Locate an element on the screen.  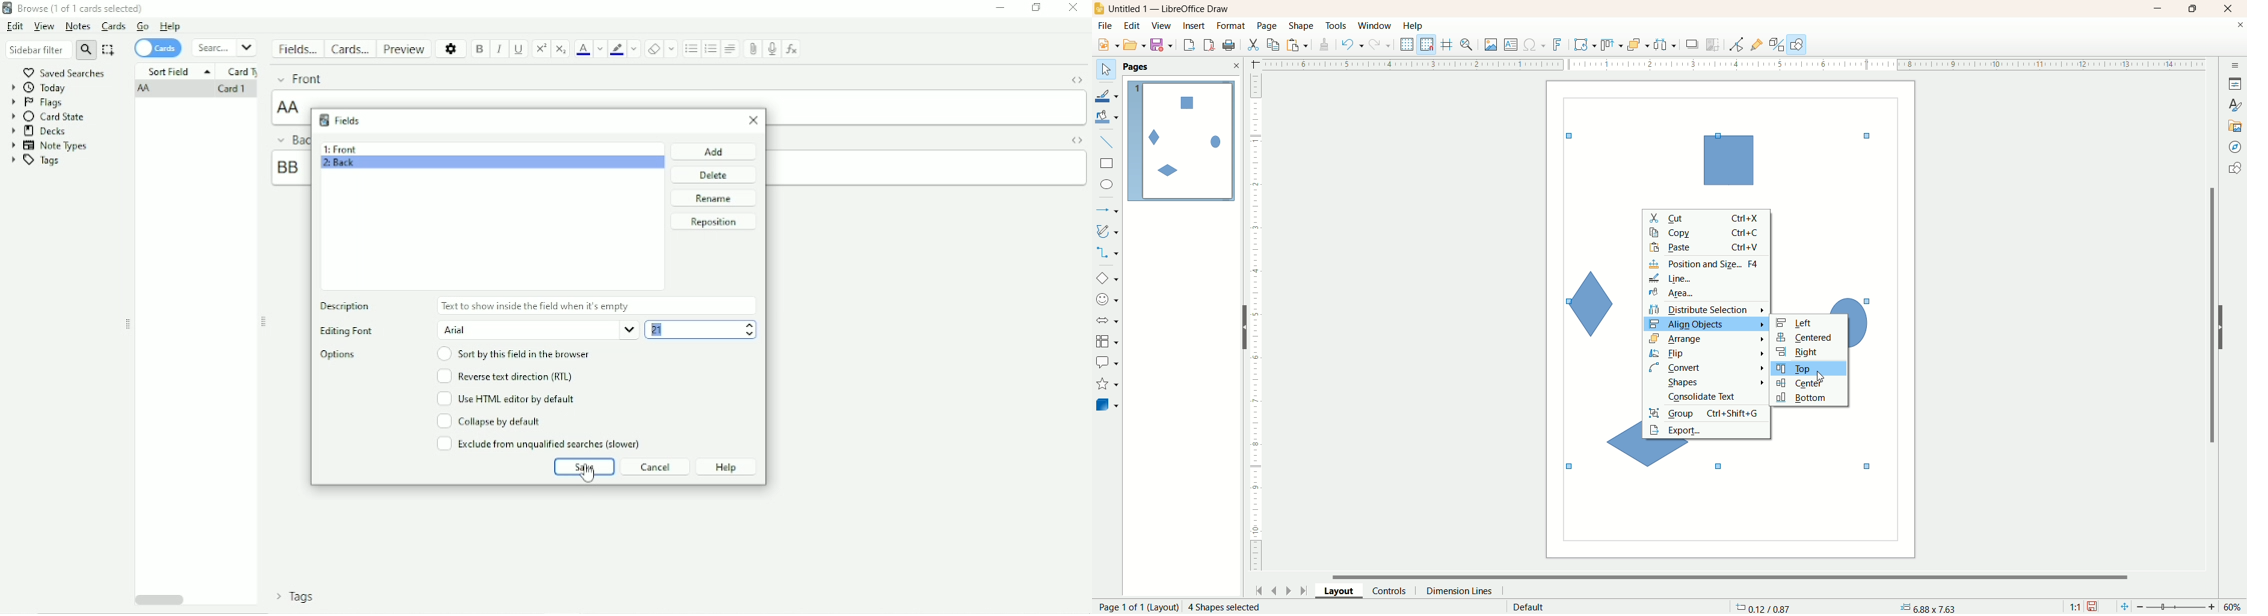
export is located at coordinates (1188, 43).